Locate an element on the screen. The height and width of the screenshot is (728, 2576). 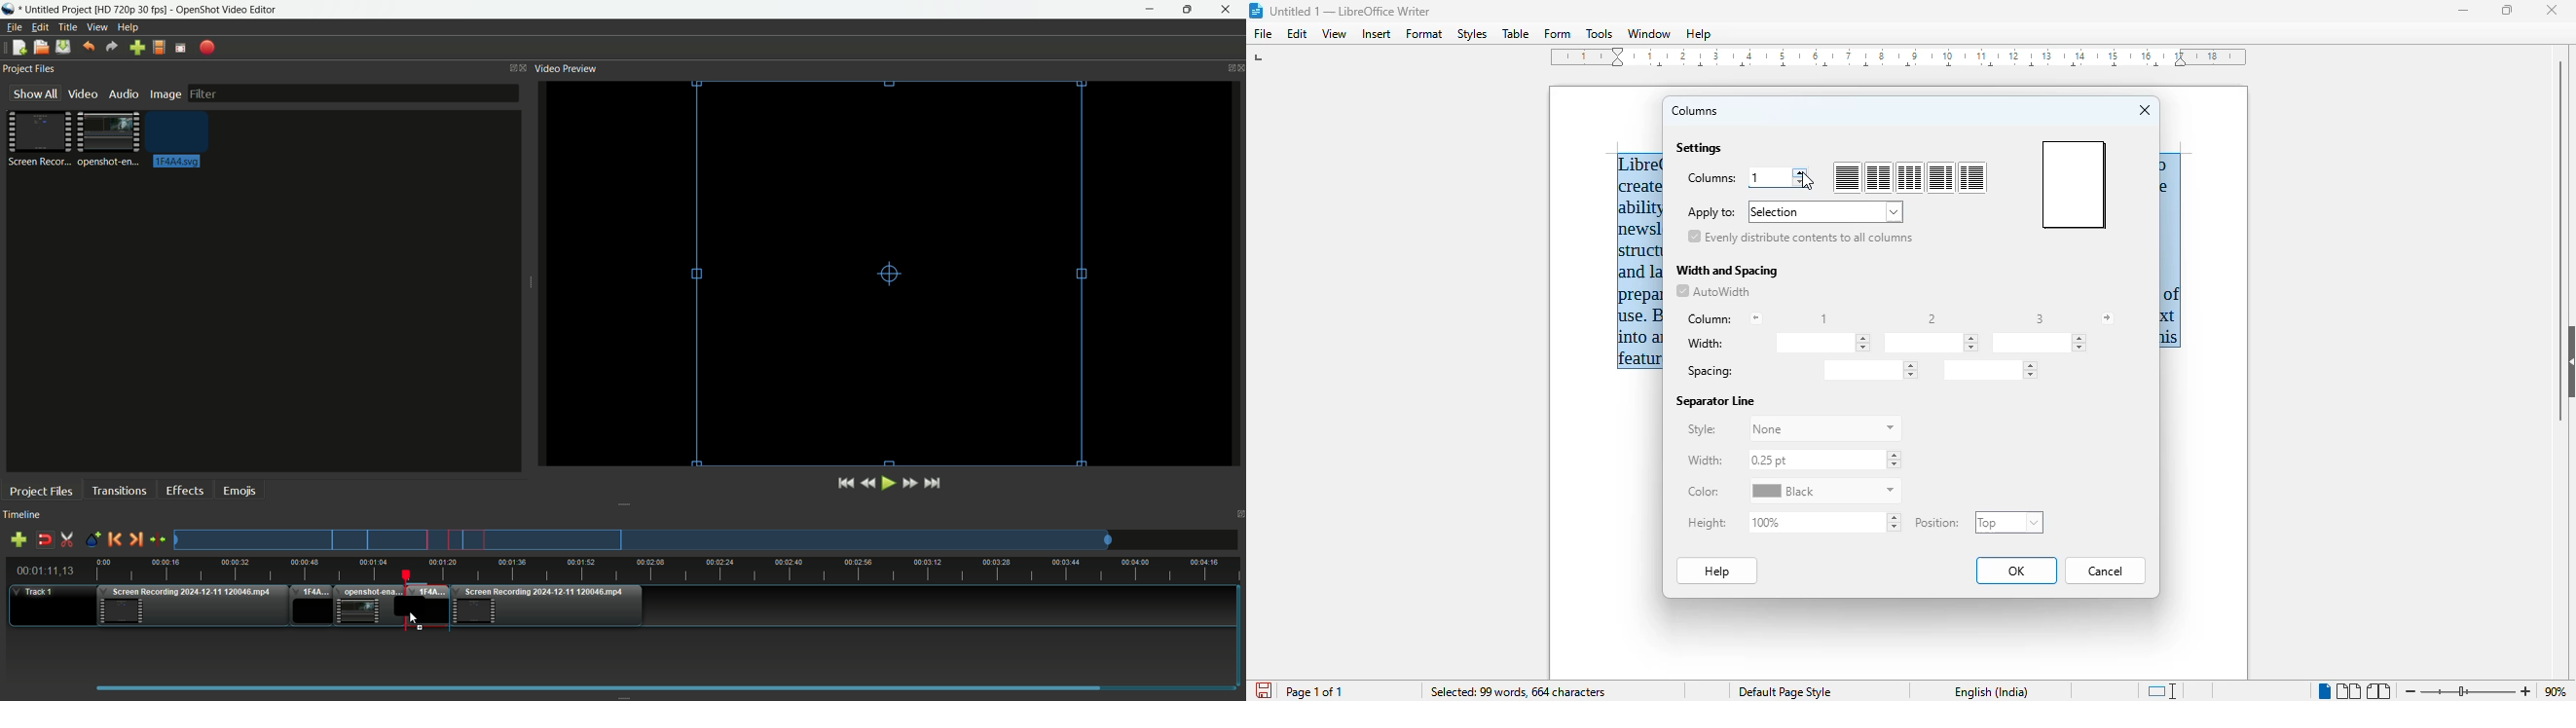
view is located at coordinates (1334, 34).